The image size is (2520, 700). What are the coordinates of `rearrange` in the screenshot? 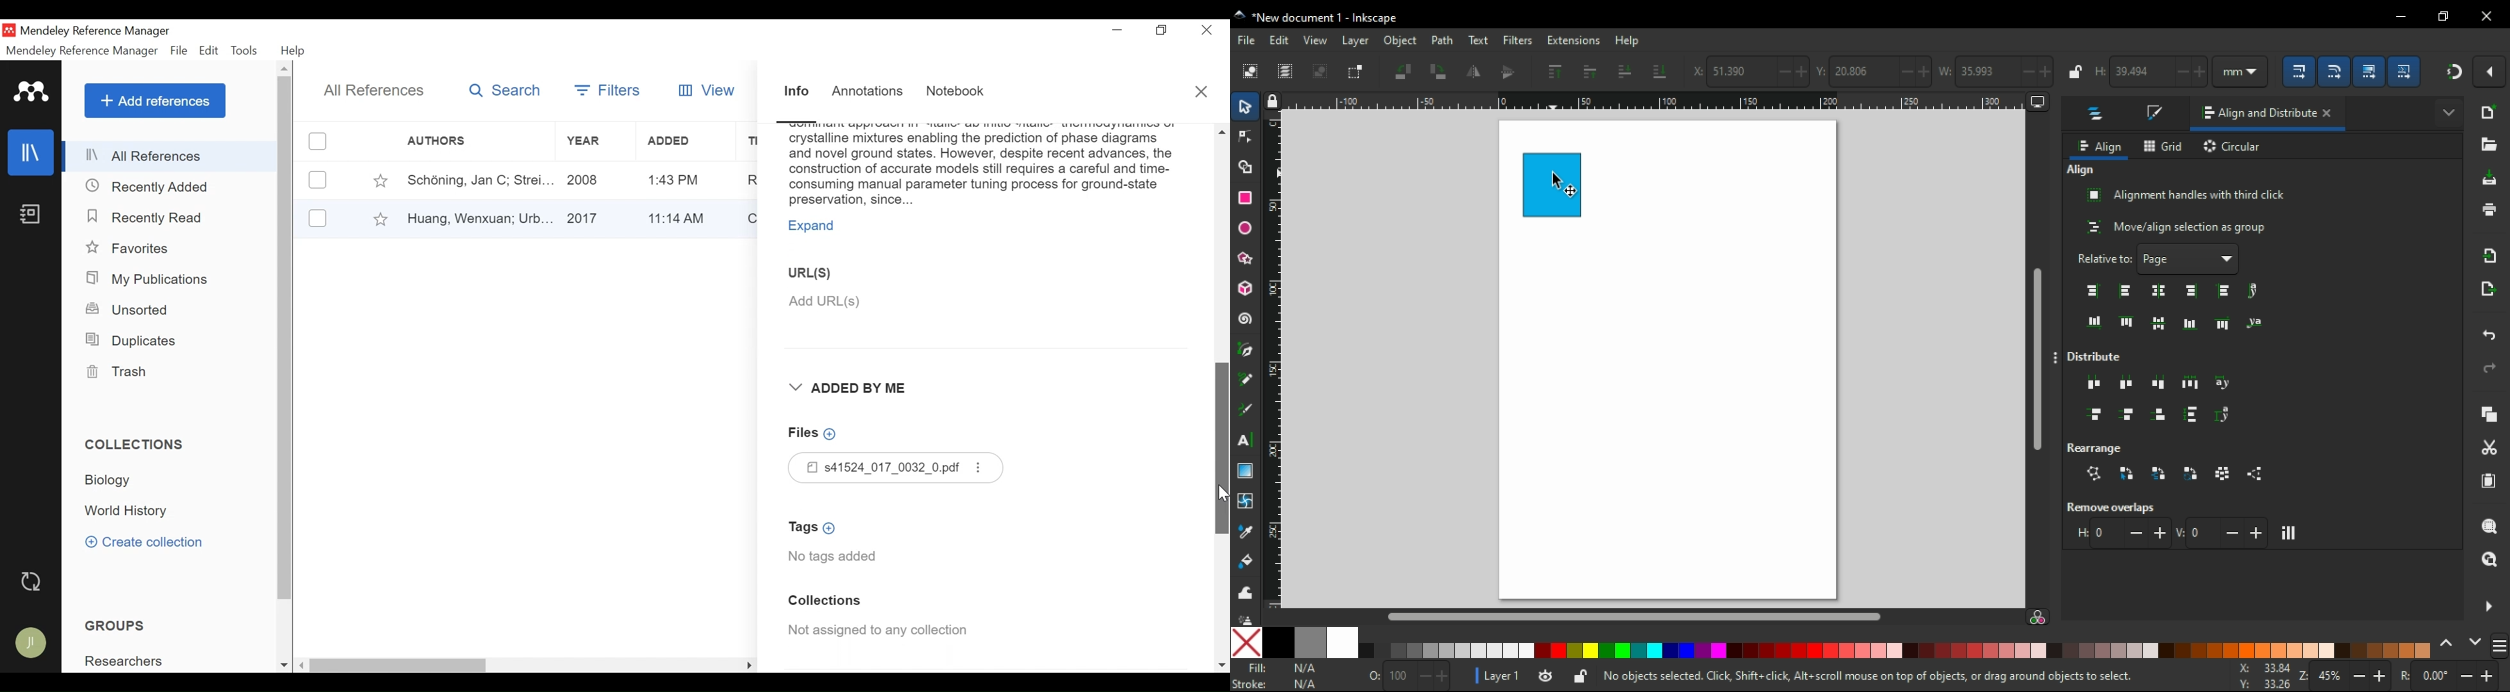 It's located at (2104, 446).